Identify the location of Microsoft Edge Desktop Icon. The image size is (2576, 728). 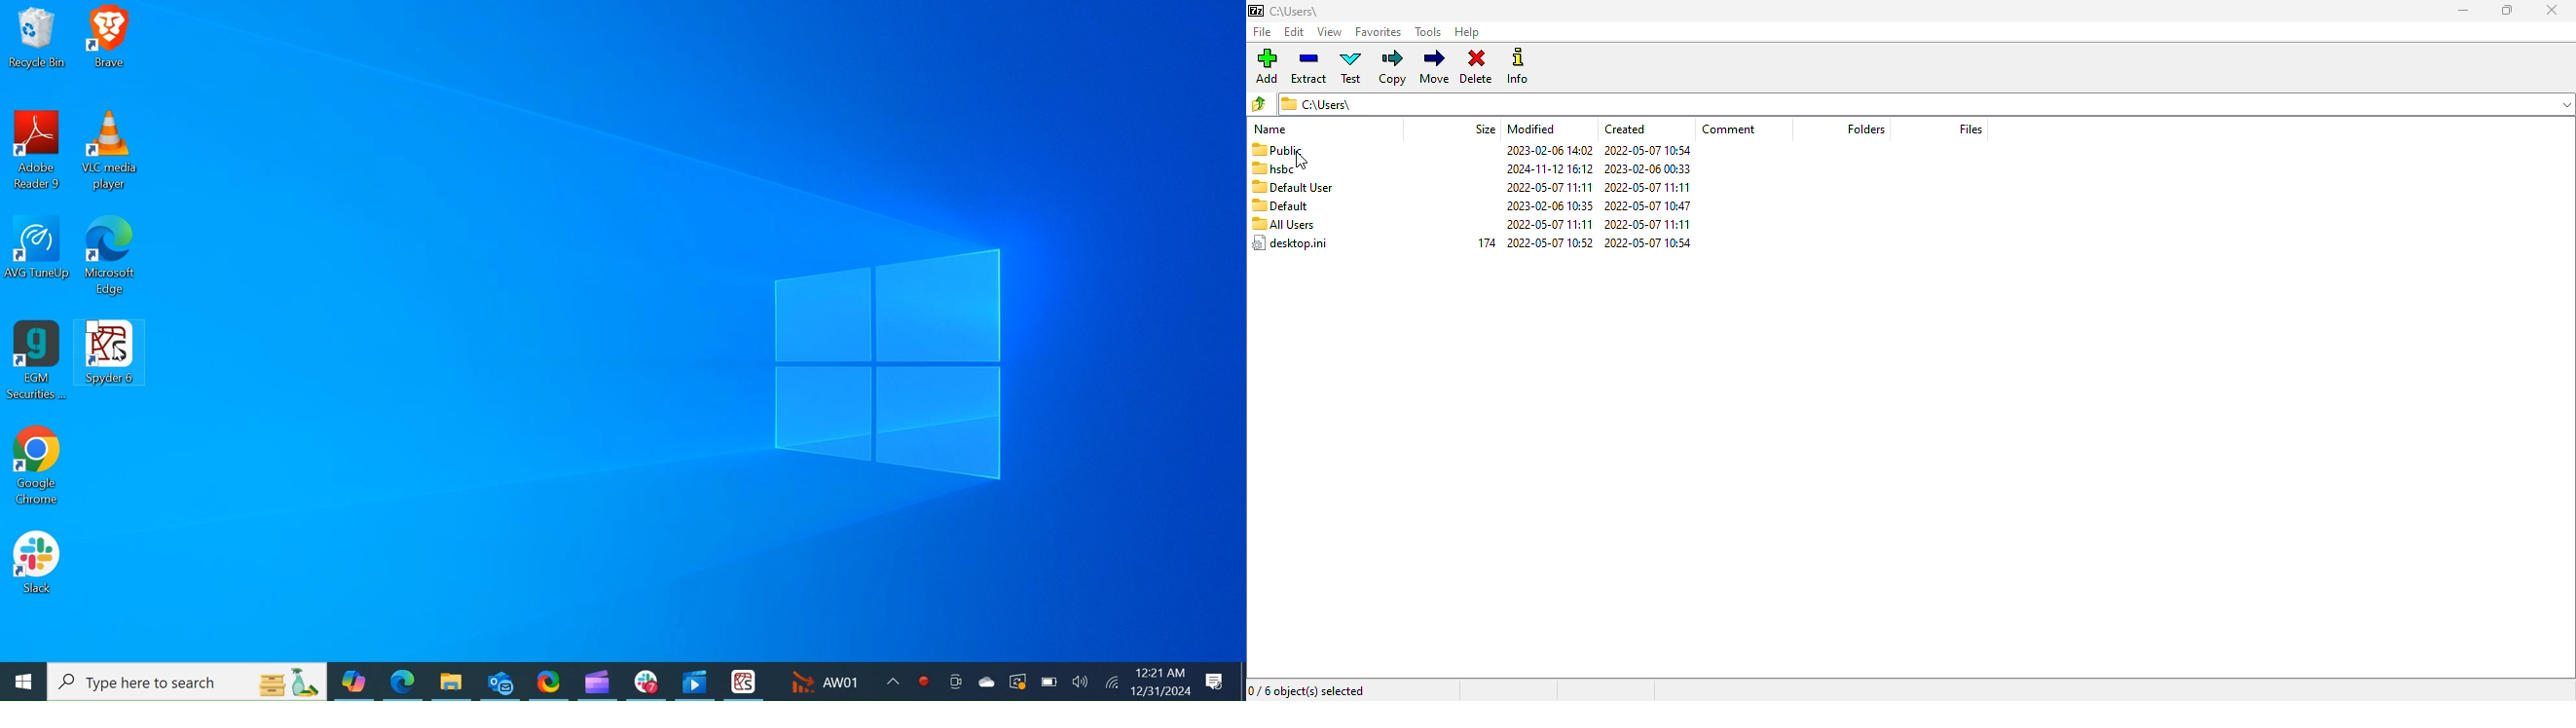
(408, 682).